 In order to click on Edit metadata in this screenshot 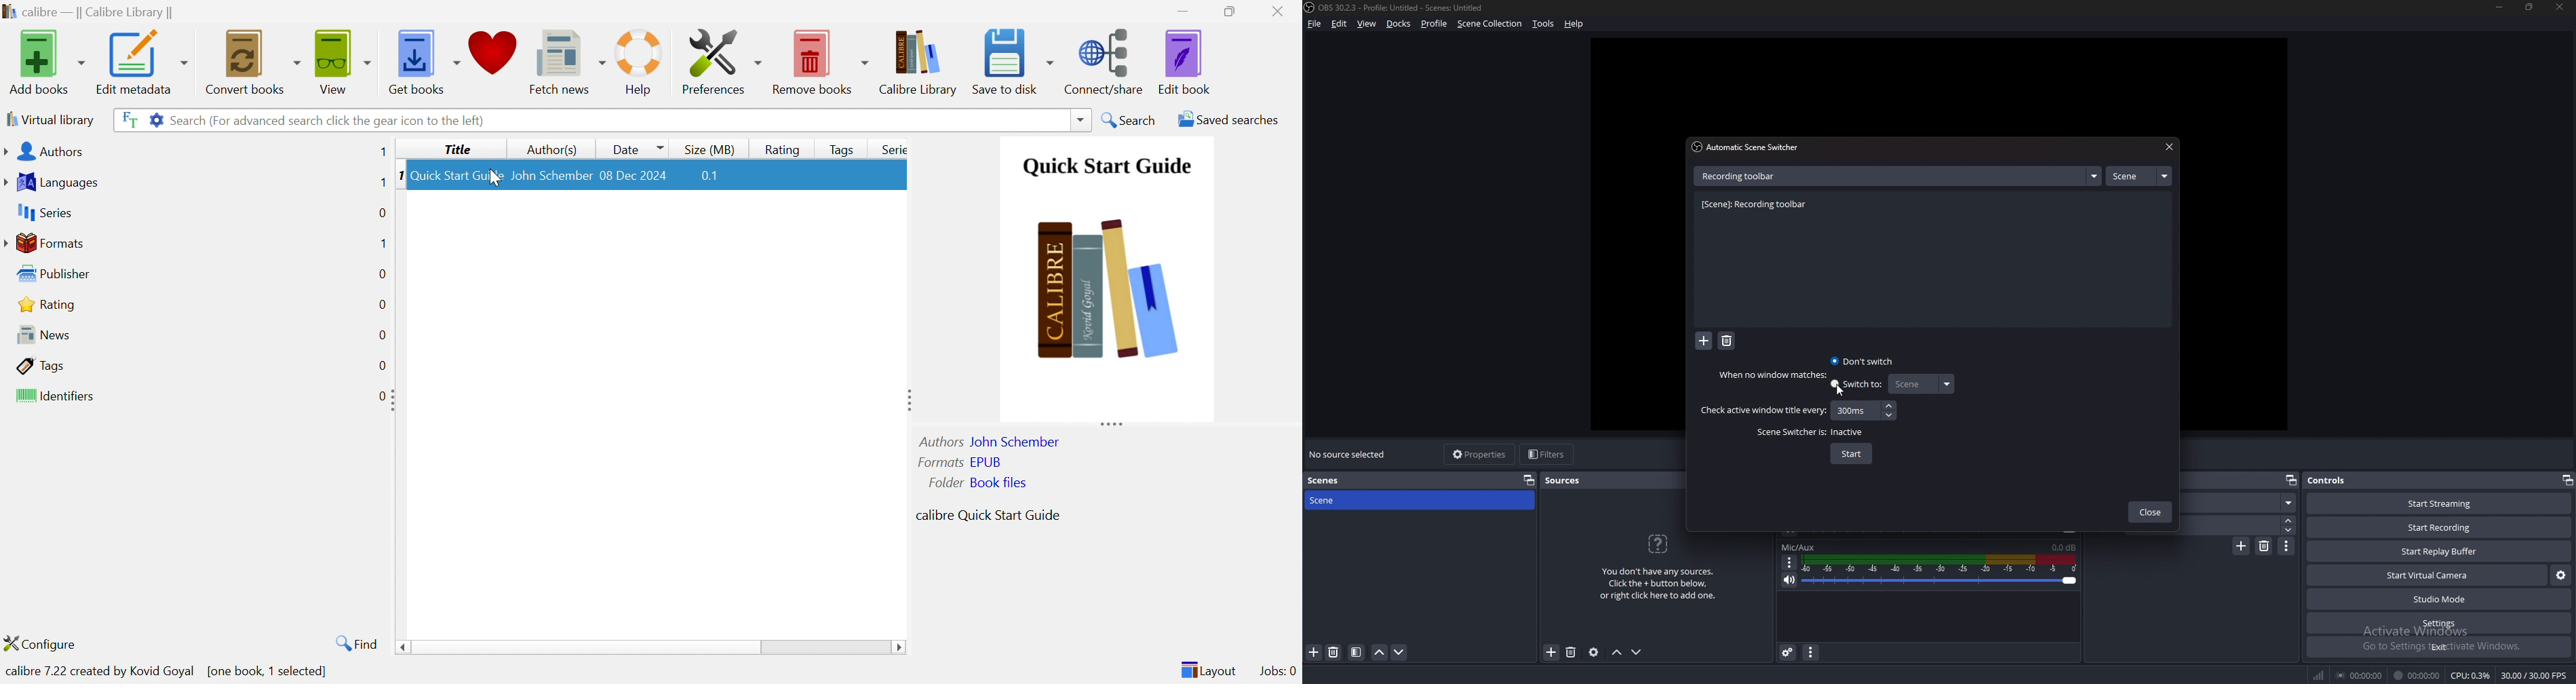, I will do `click(142, 62)`.